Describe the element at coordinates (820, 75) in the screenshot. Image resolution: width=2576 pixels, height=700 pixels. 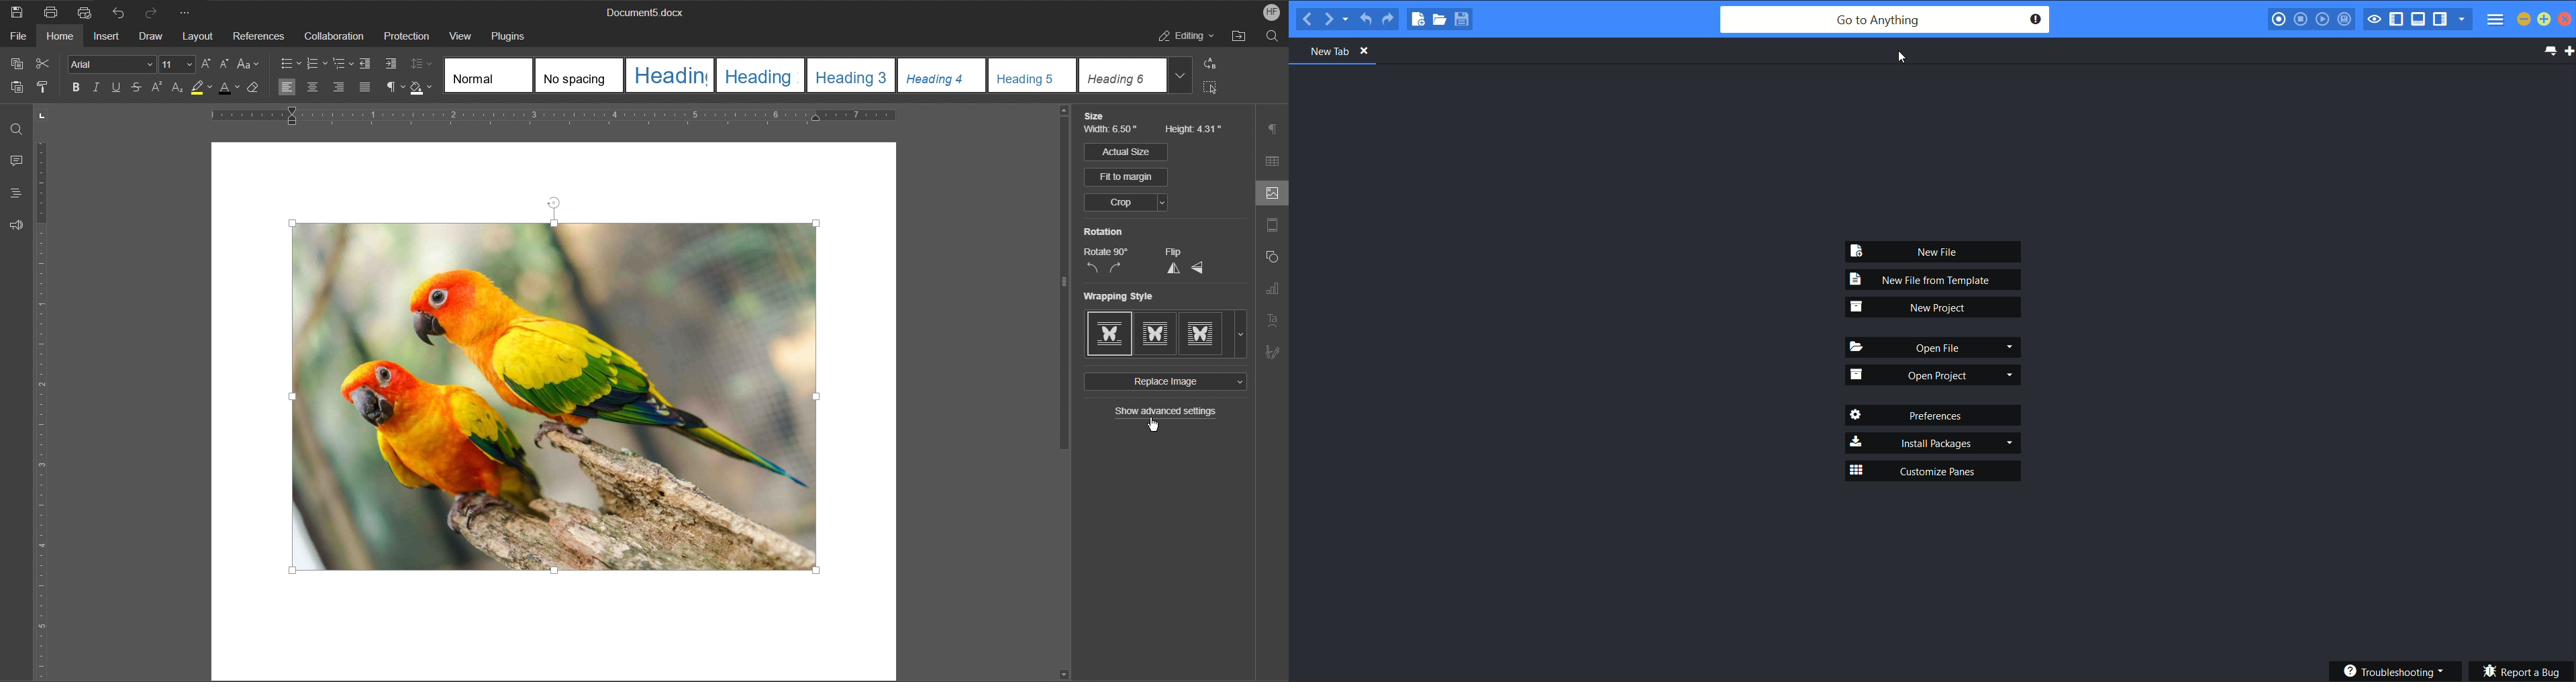
I see `Text Style` at that location.